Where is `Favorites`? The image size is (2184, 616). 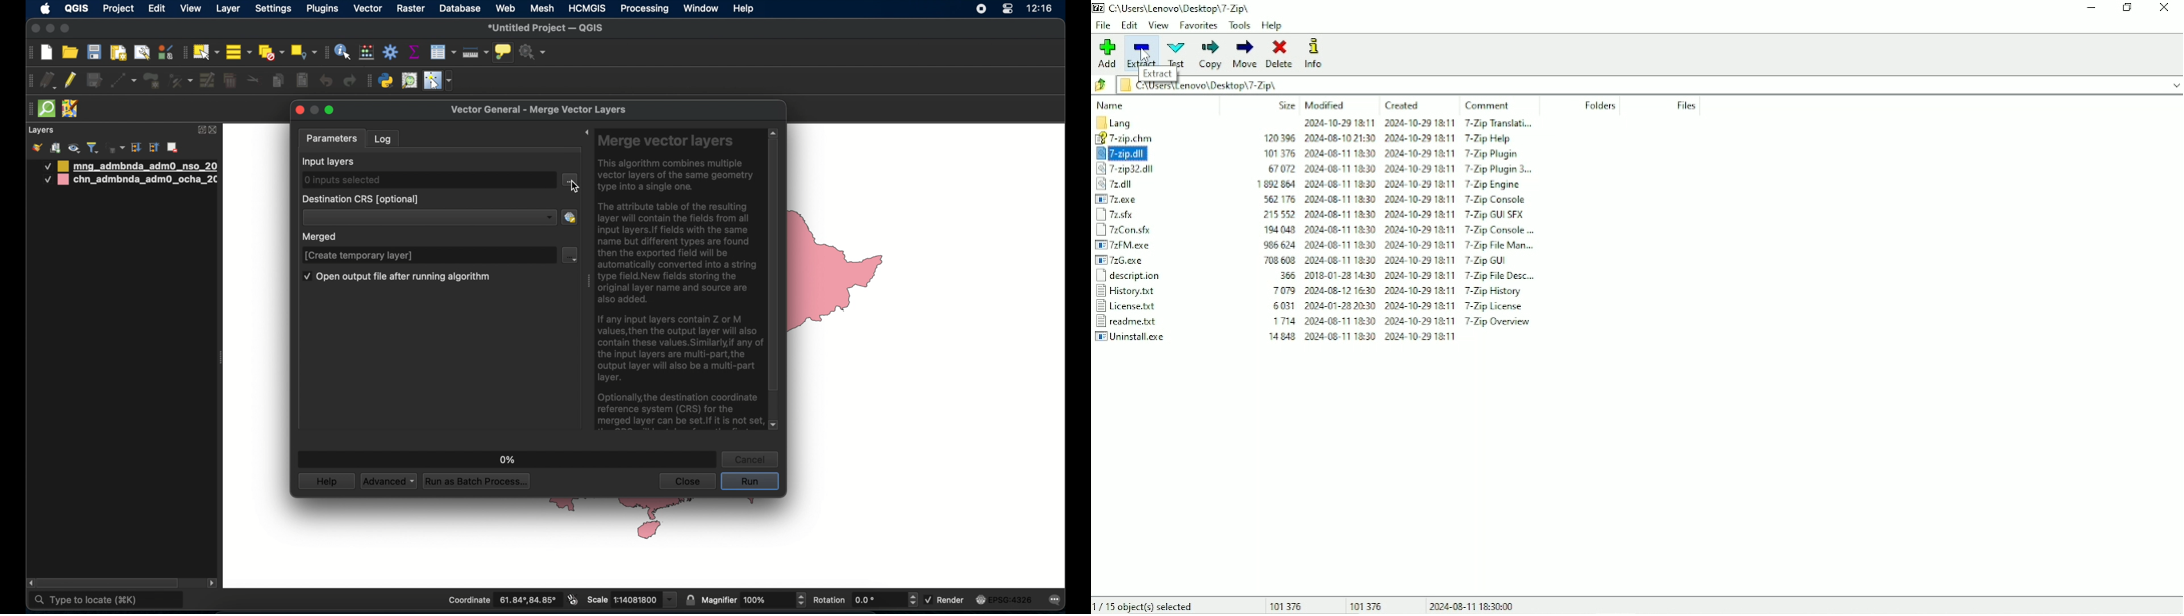
Favorites is located at coordinates (1198, 25).